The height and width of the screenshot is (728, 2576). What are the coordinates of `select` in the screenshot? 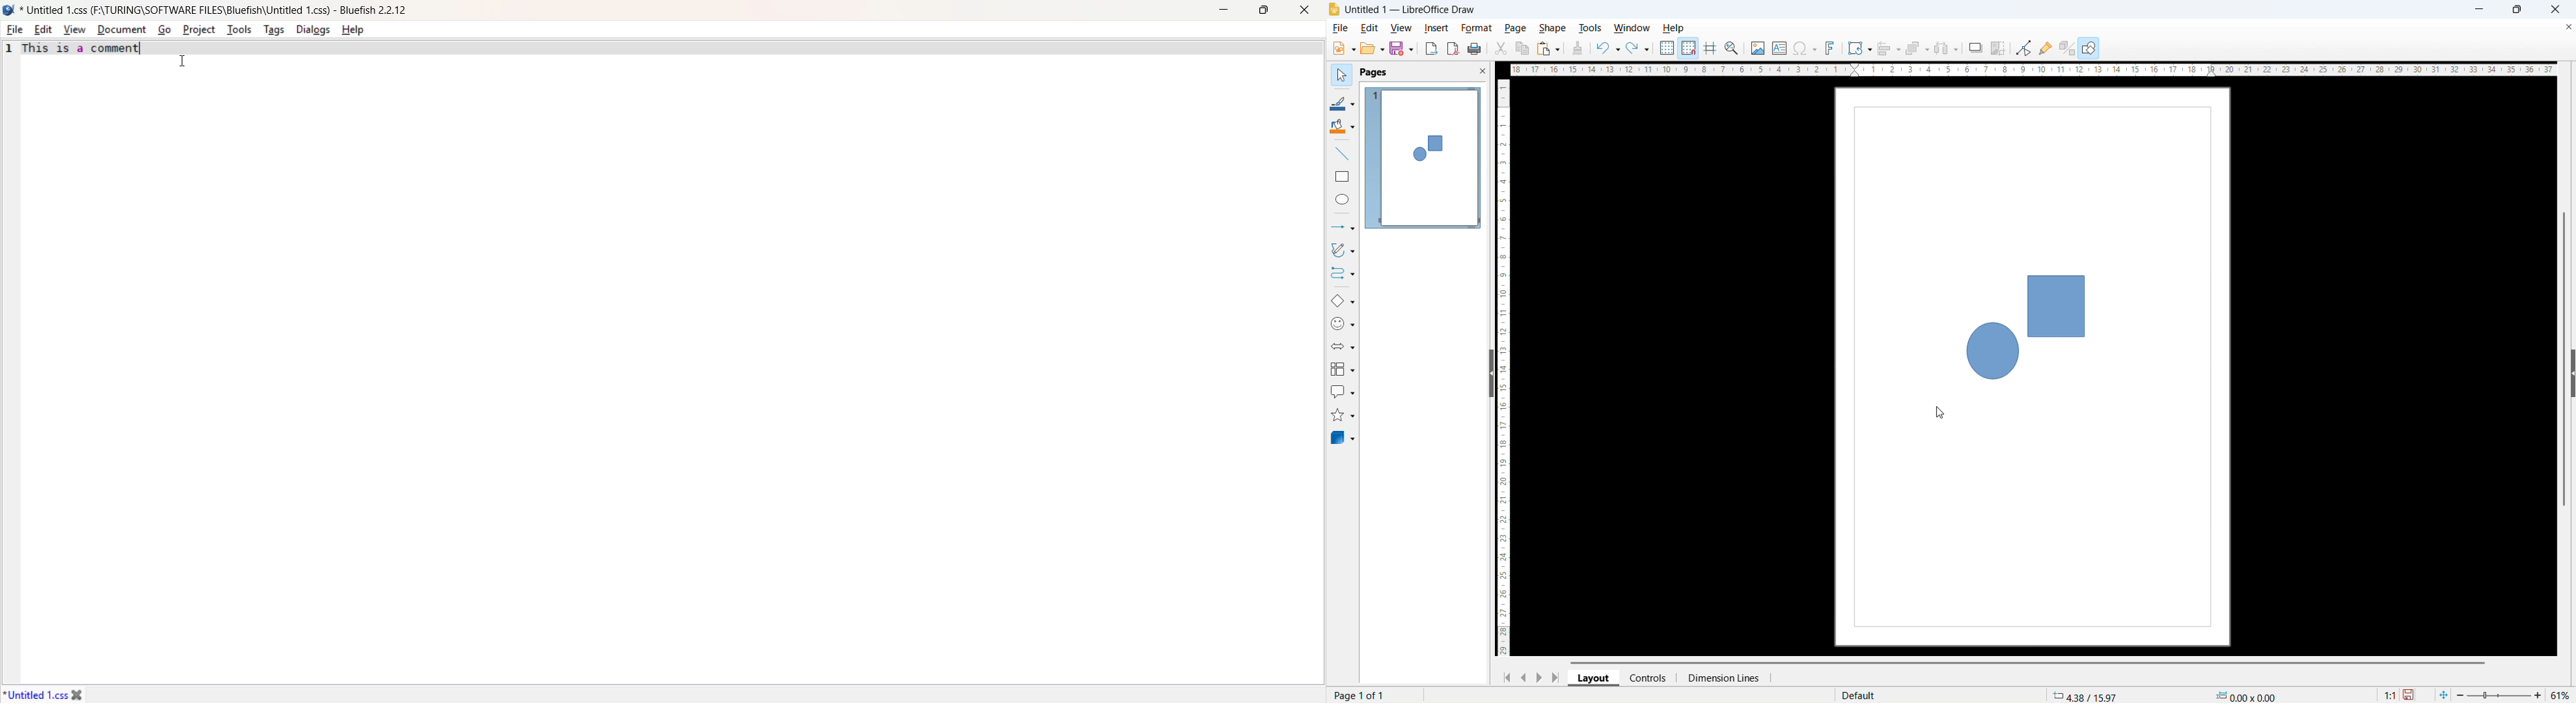 It's located at (1341, 76).